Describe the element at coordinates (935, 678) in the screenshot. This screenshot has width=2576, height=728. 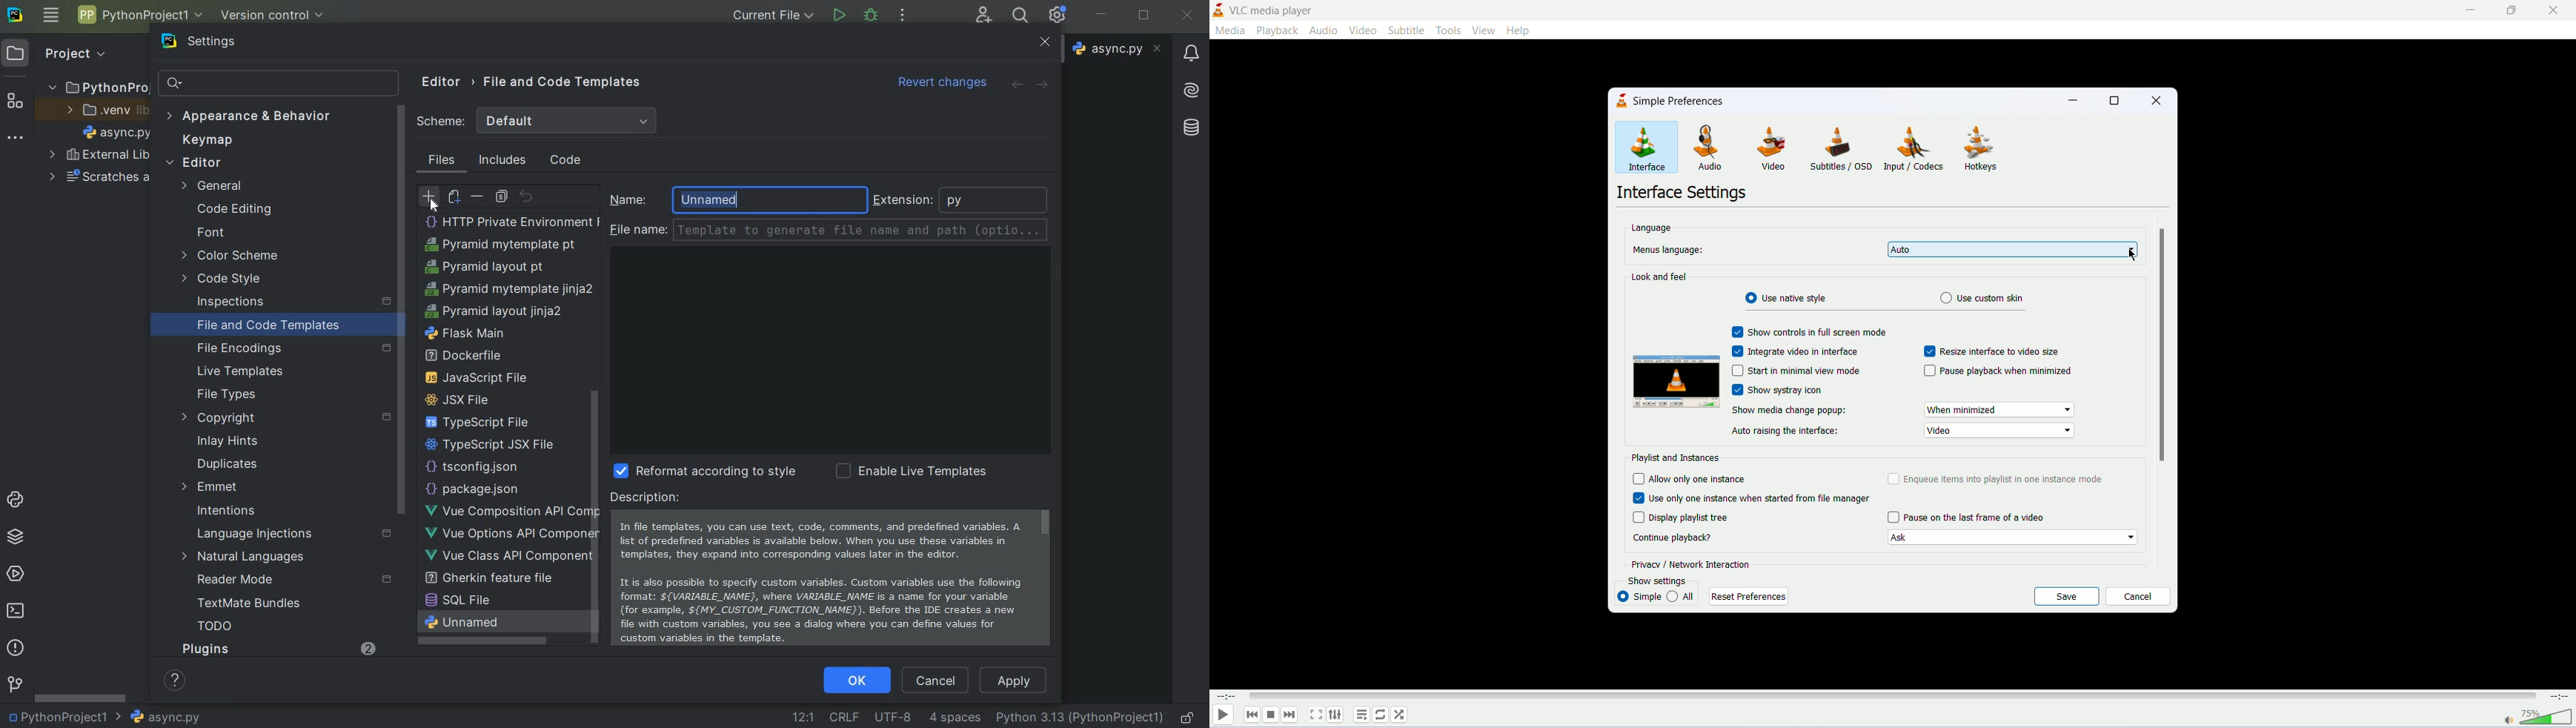
I see `cancel` at that location.